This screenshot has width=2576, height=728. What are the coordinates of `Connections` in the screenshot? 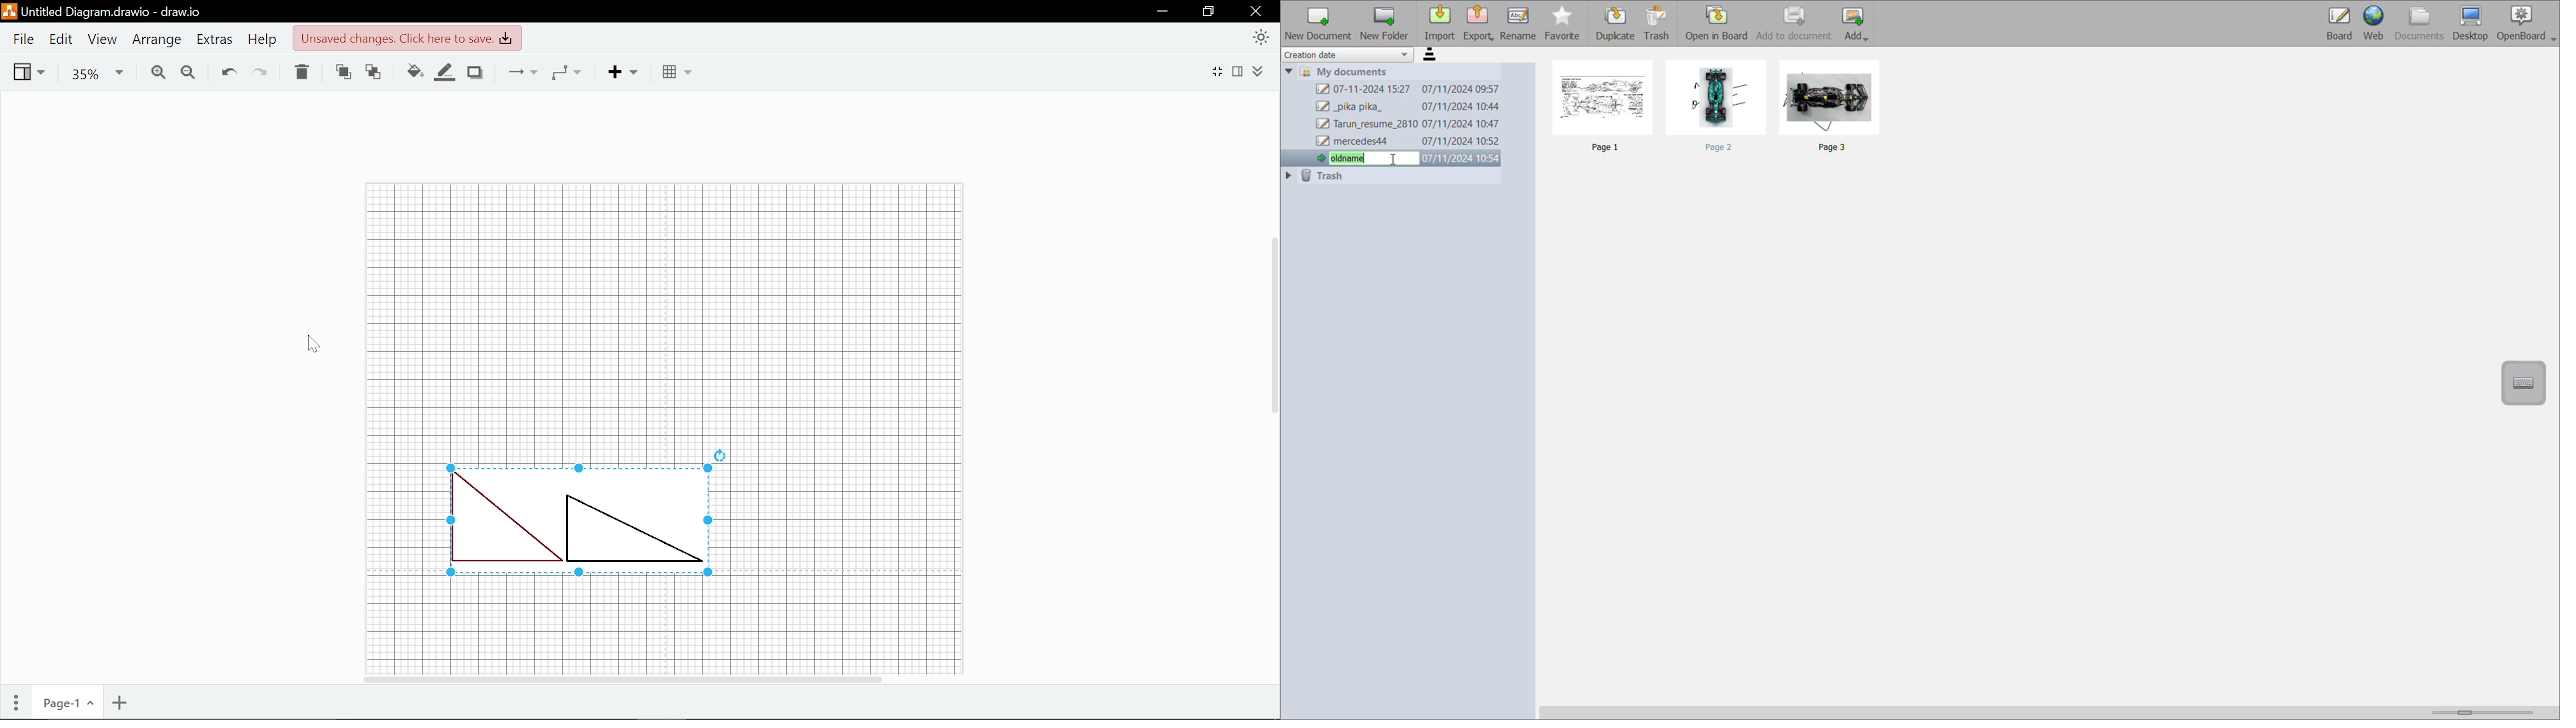 It's located at (525, 71).